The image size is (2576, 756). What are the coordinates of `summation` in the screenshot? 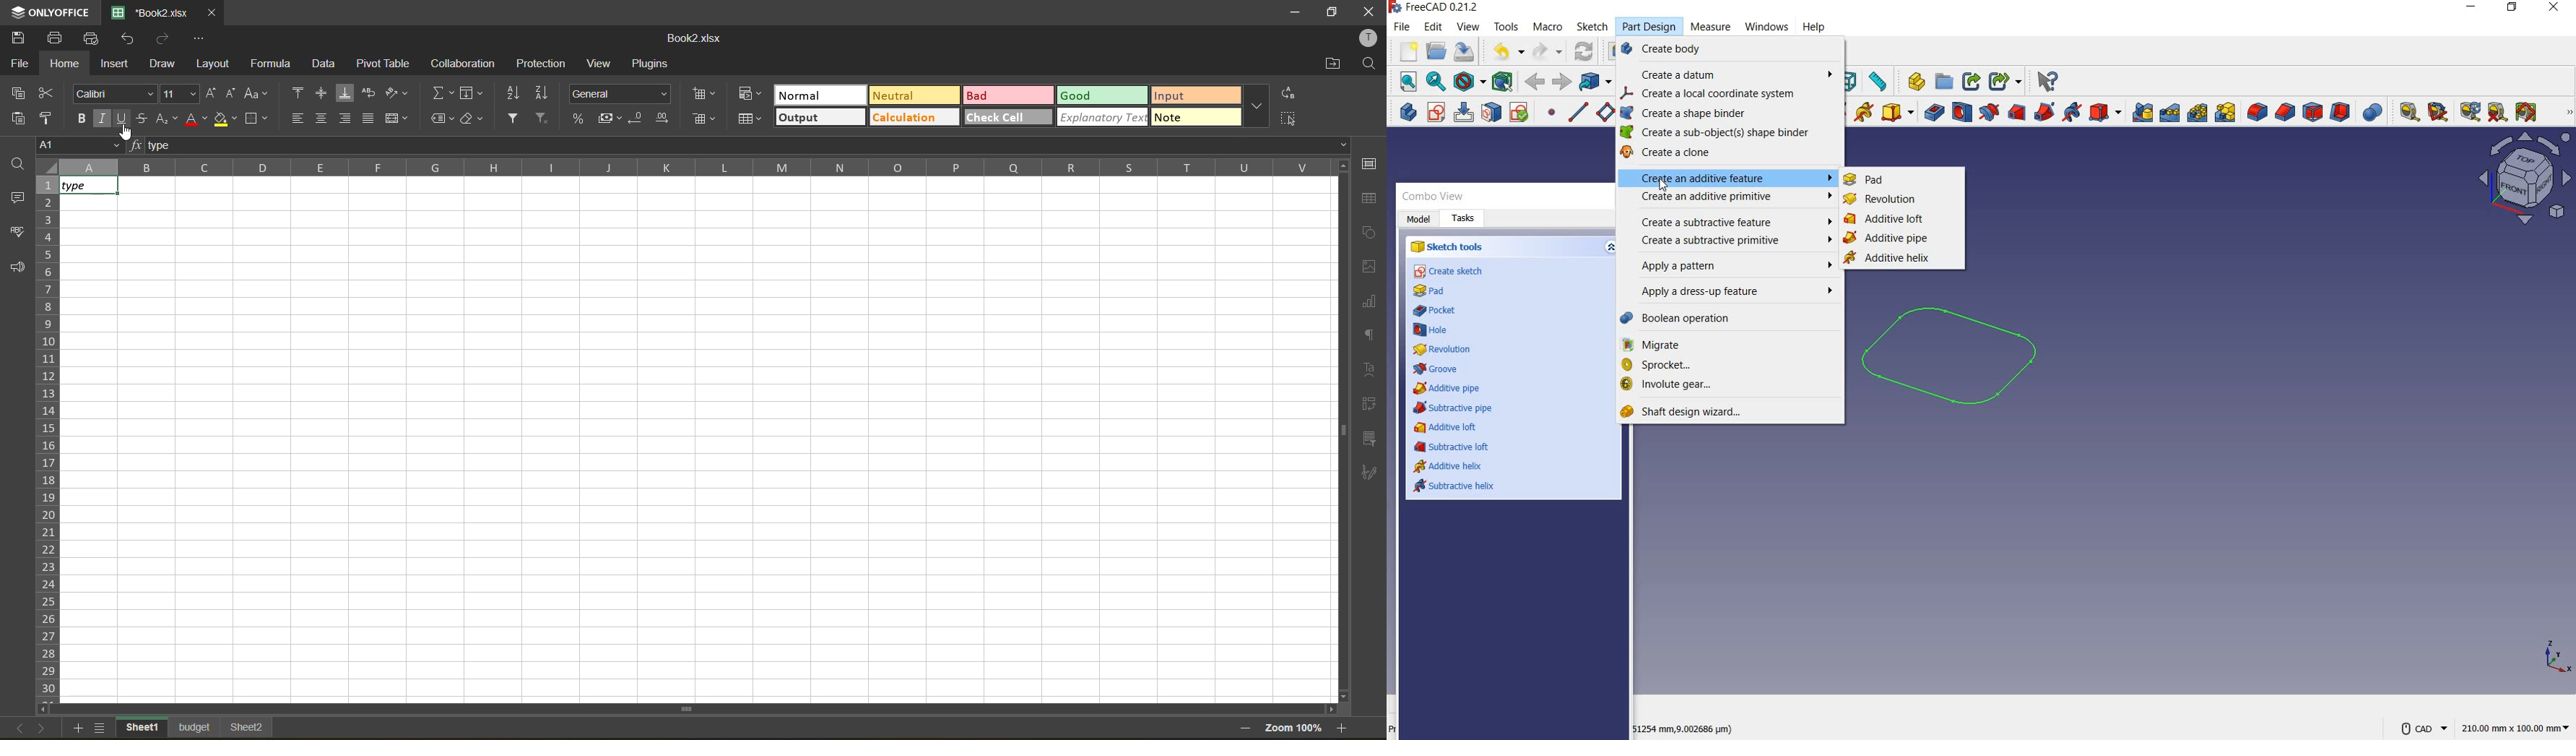 It's located at (438, 93).